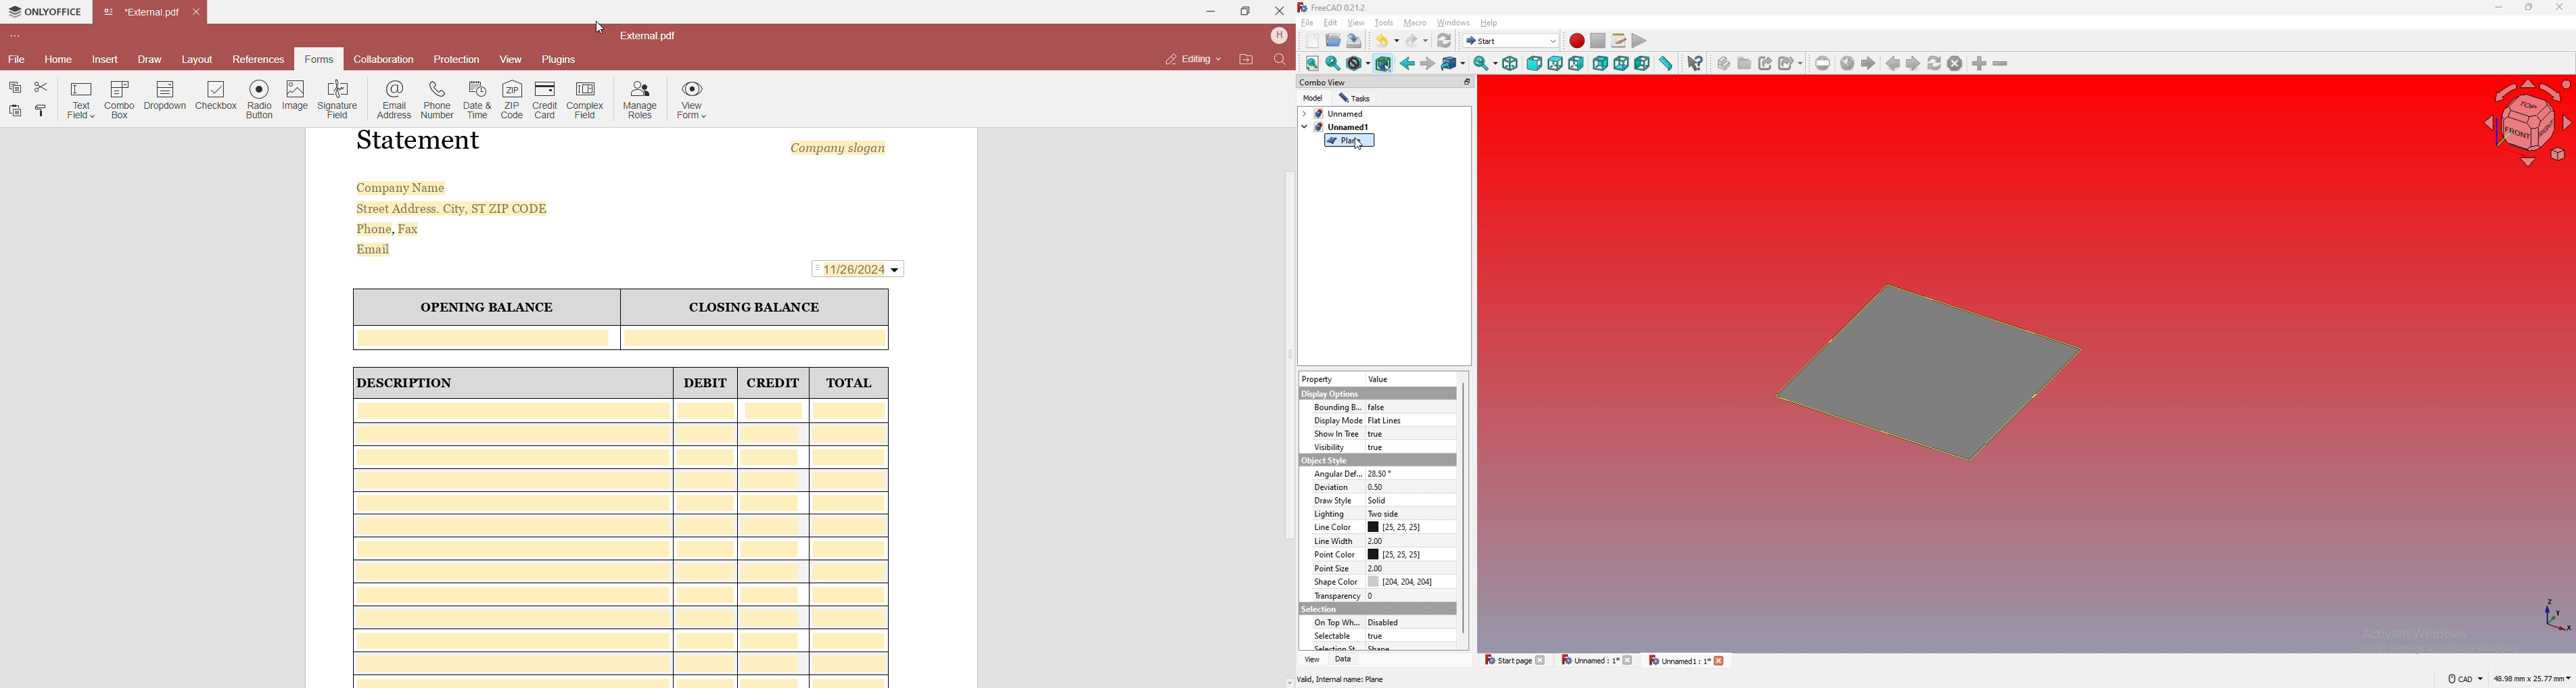 The height and width of the screenshot is (700, 2576). I want to click on Radio Button, so click(257, 100).